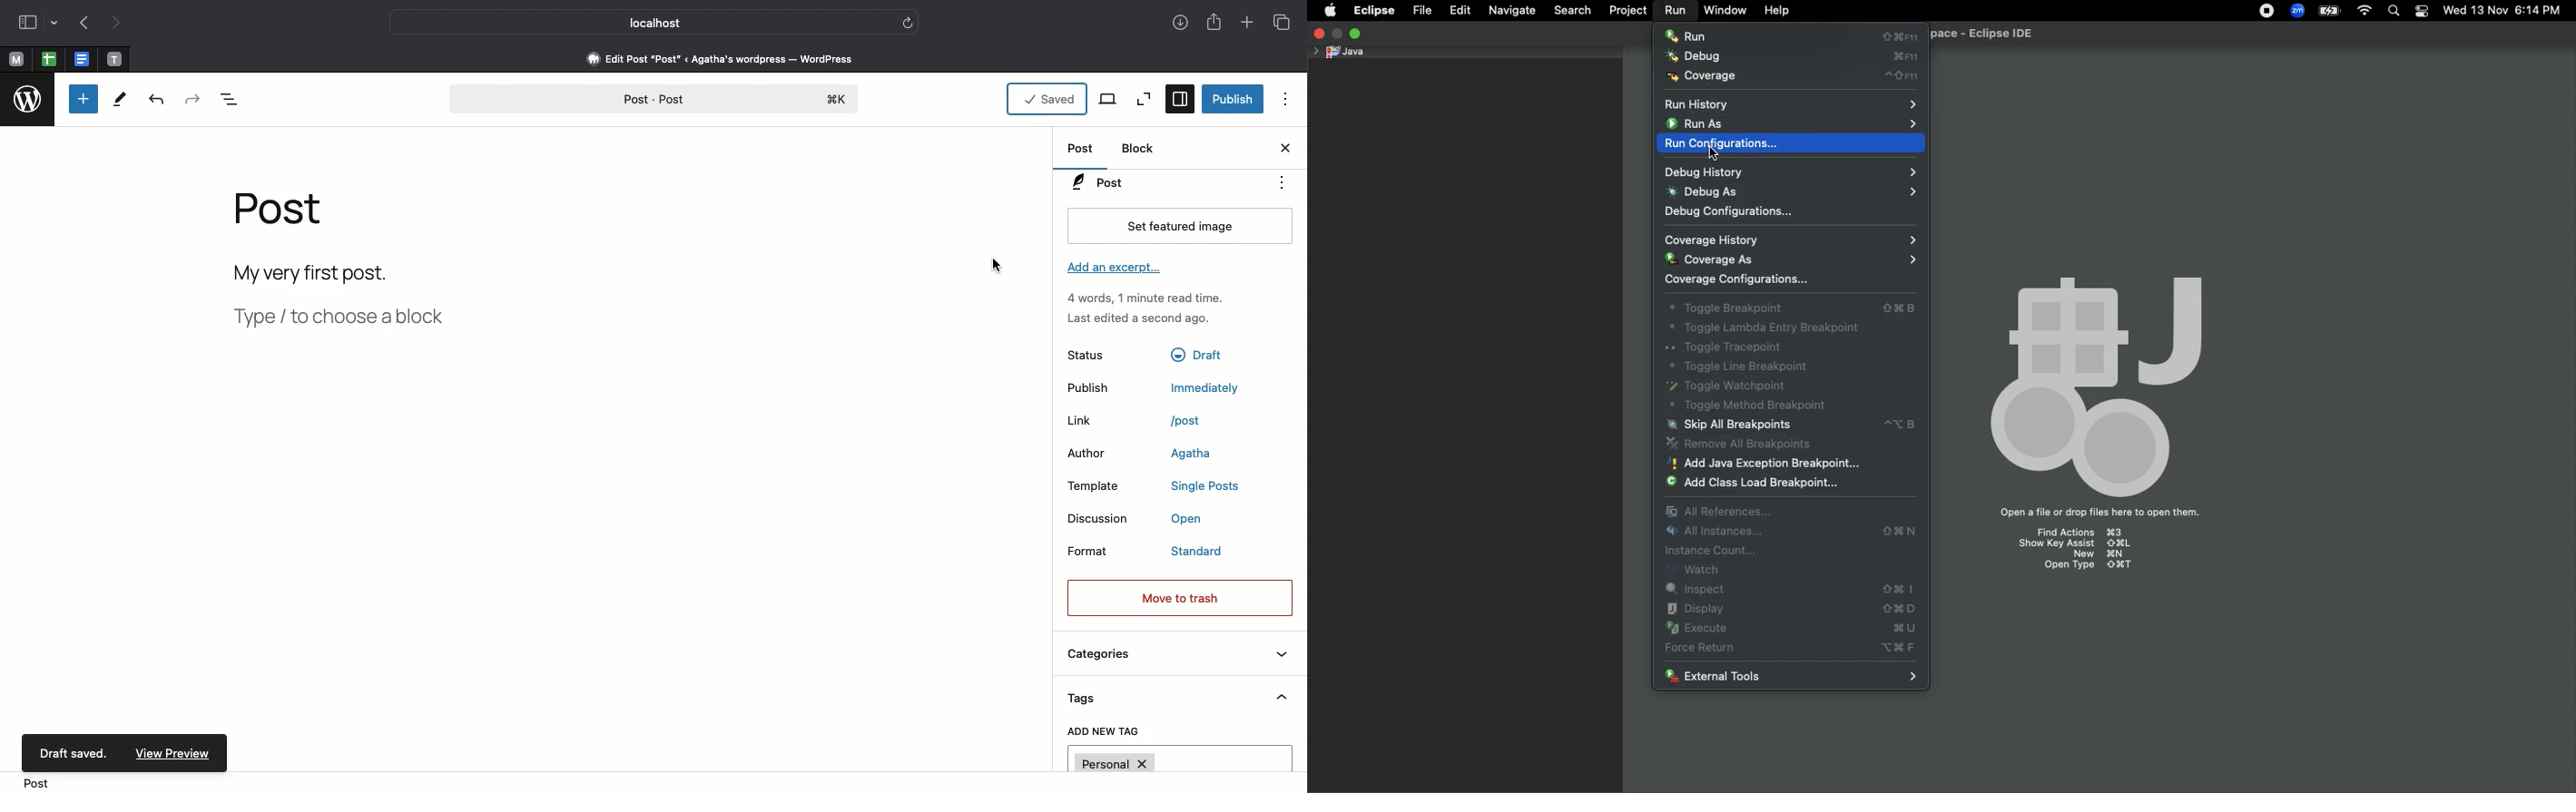 The image size is (2576, 812). Describe the element at coordinates (1196, 388) in the screenshot. I see `immediately ` at that location.